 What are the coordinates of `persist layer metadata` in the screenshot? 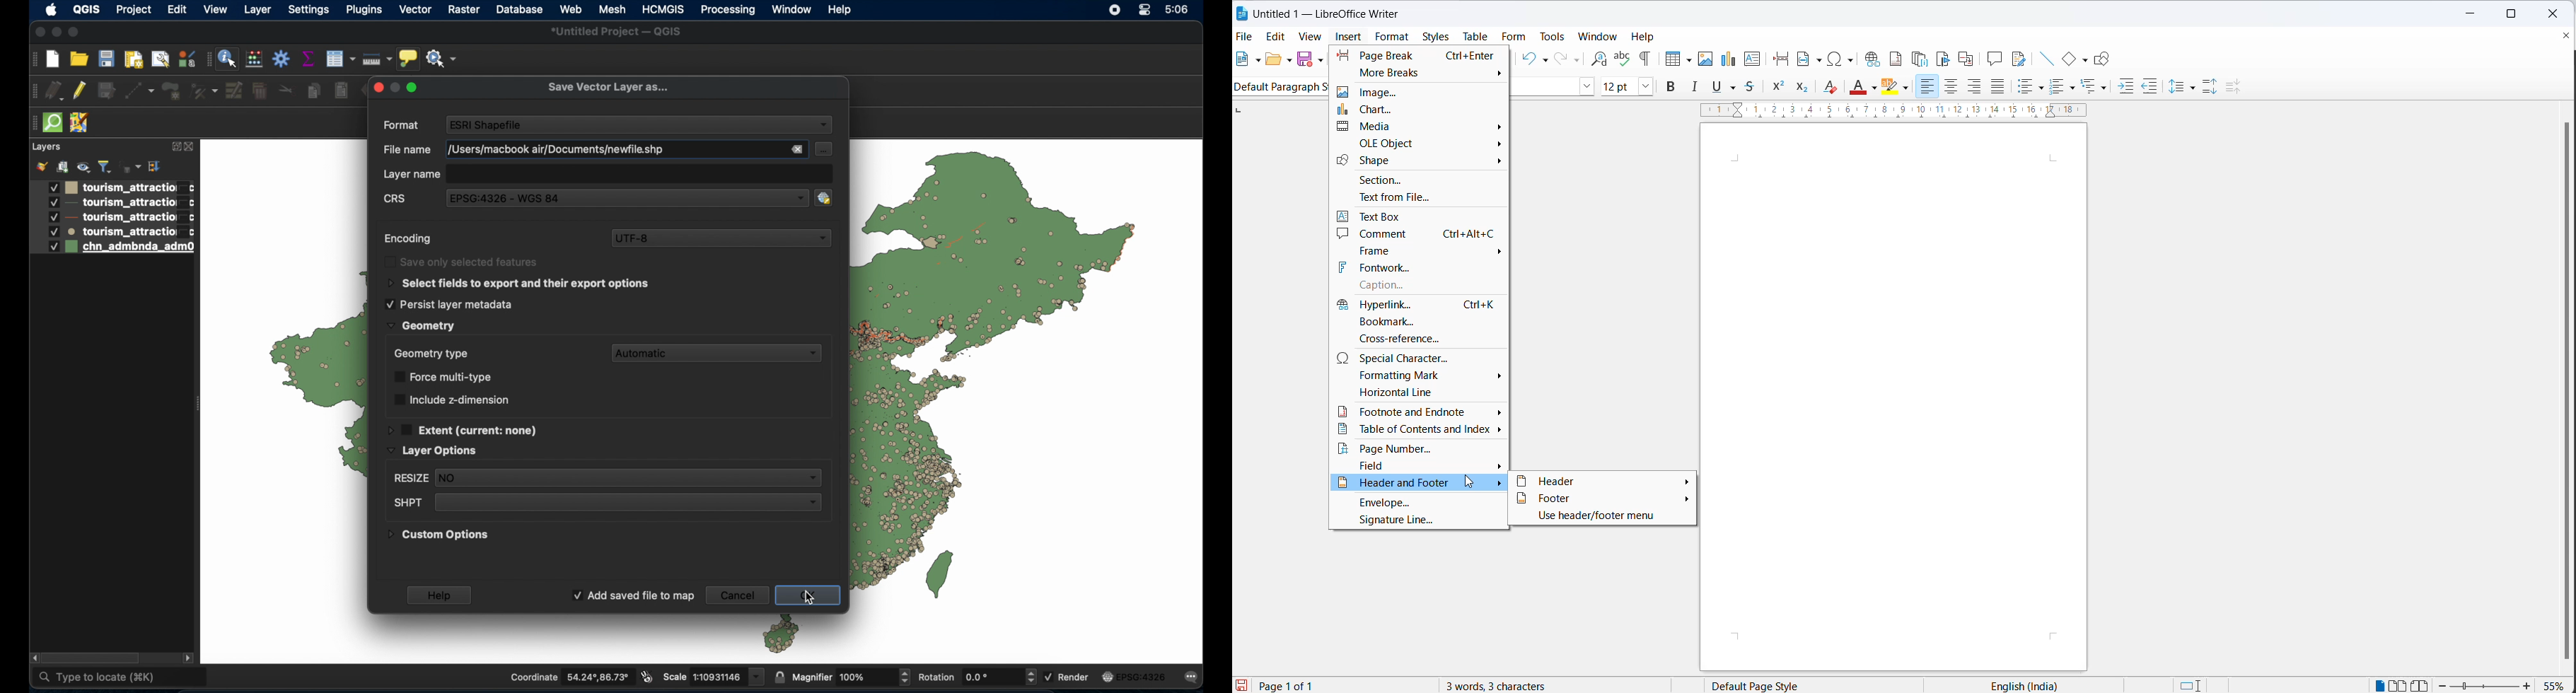 It's located at (449, 304).